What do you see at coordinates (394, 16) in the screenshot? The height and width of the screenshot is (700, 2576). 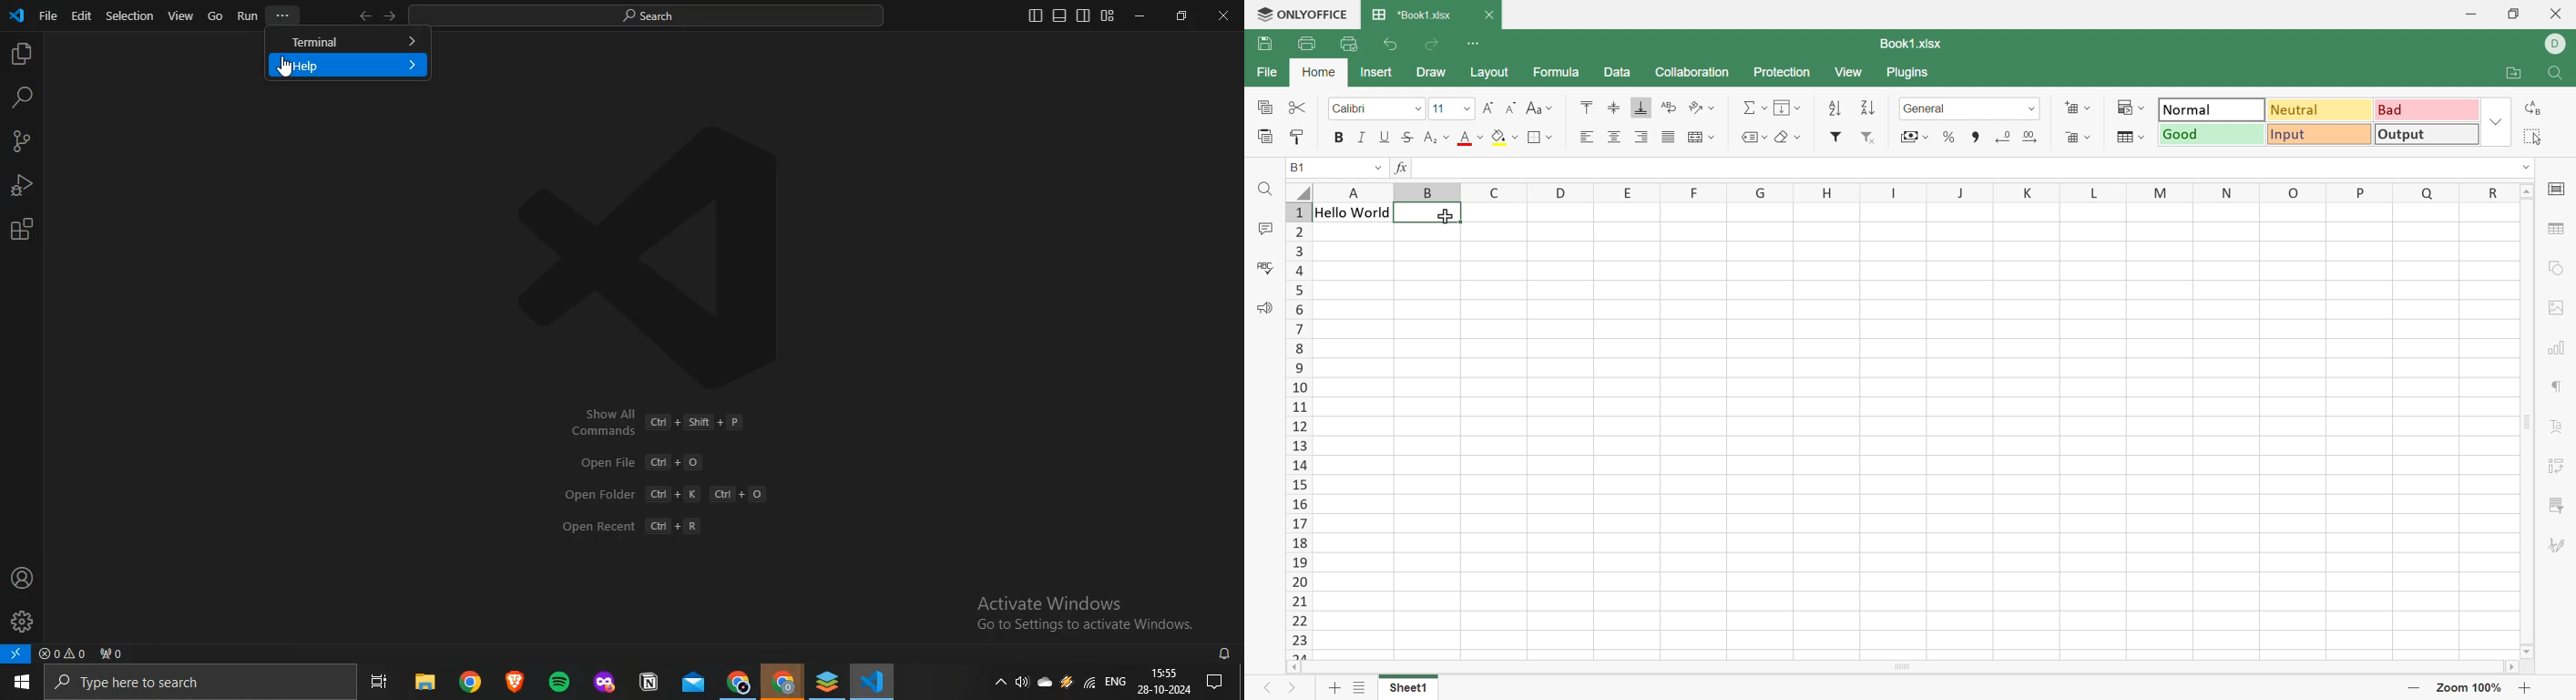 I see `forward` at bounding box center [394, 16].